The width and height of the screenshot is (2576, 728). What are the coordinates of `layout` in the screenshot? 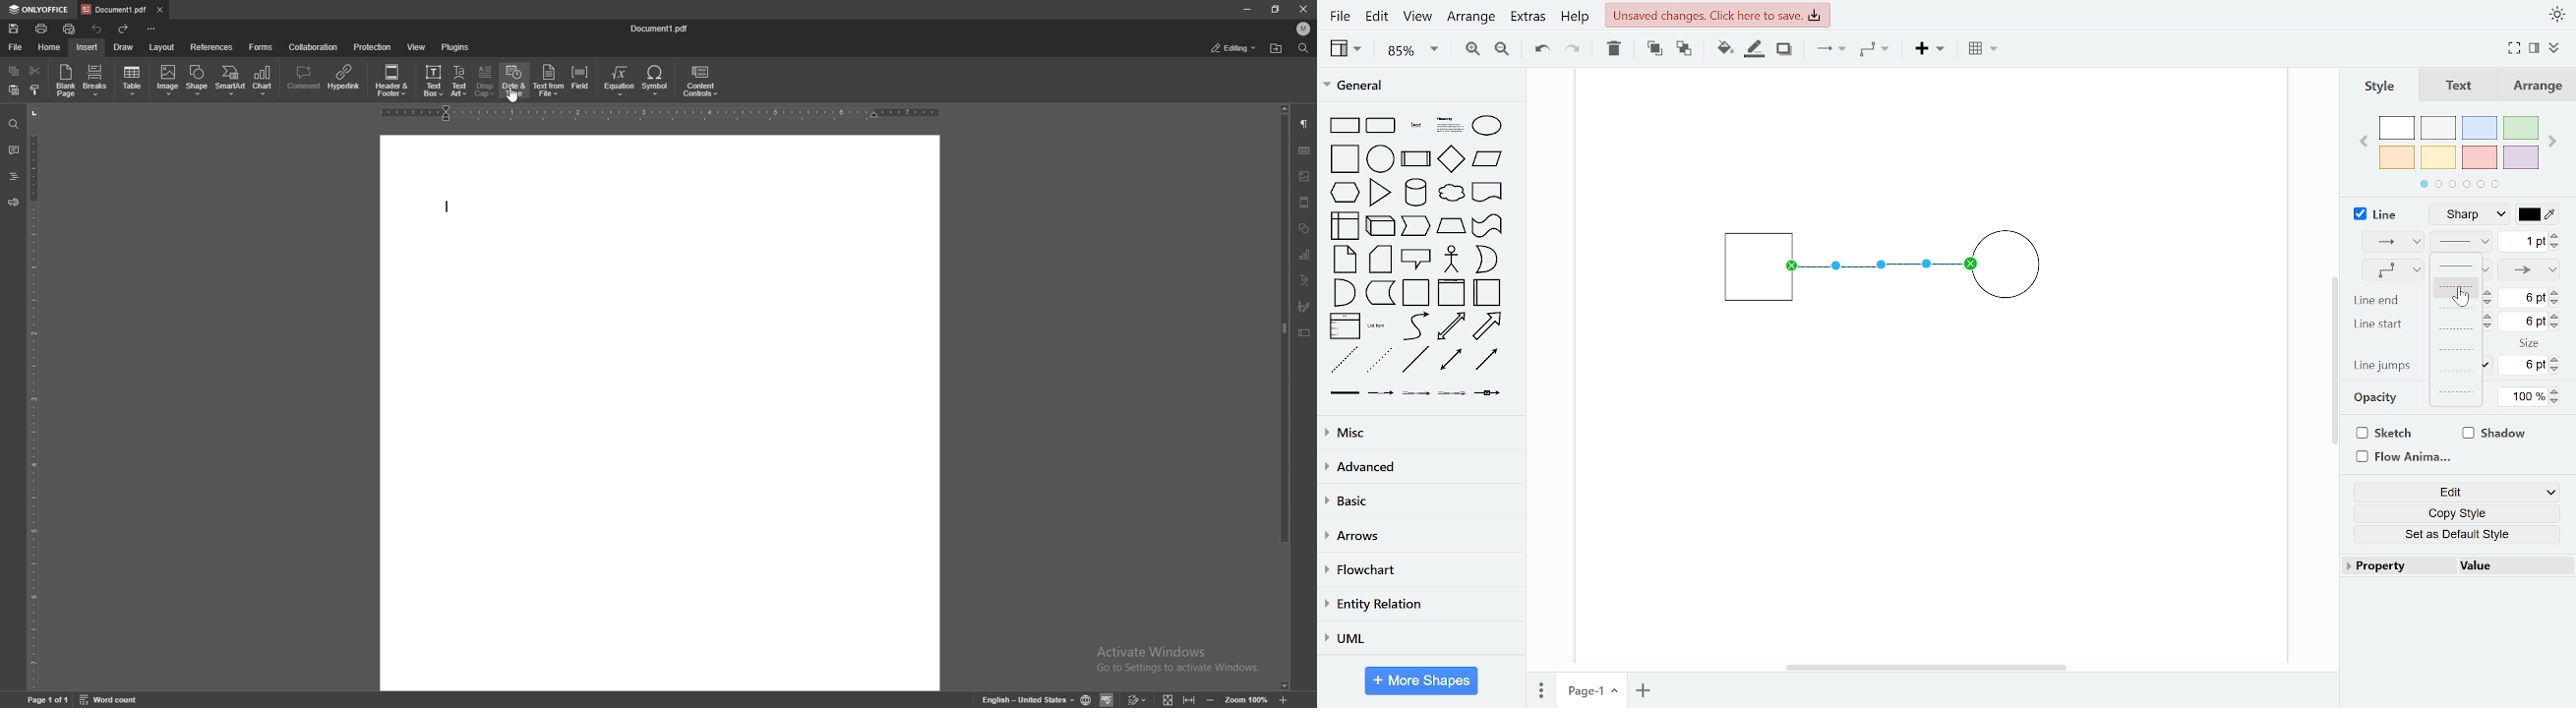 It's located at (163, 48).